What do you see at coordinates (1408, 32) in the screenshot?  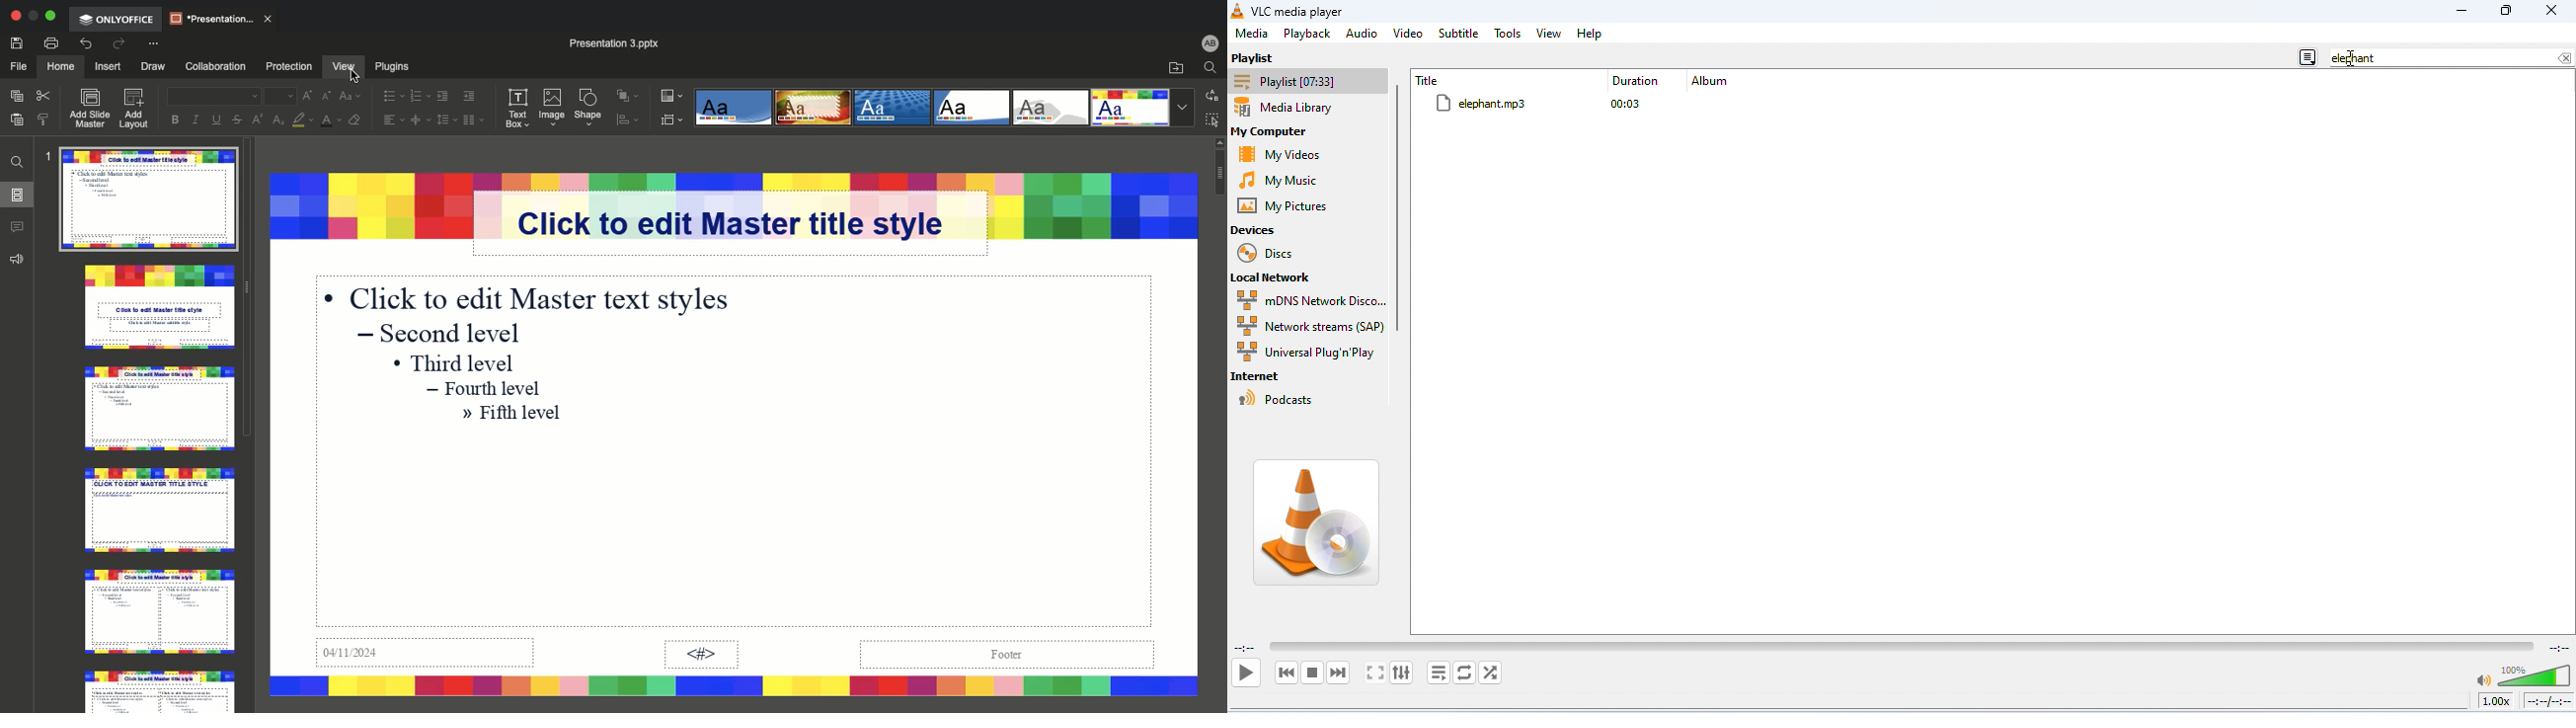 I see `video` at bounding box center [1408, 32].